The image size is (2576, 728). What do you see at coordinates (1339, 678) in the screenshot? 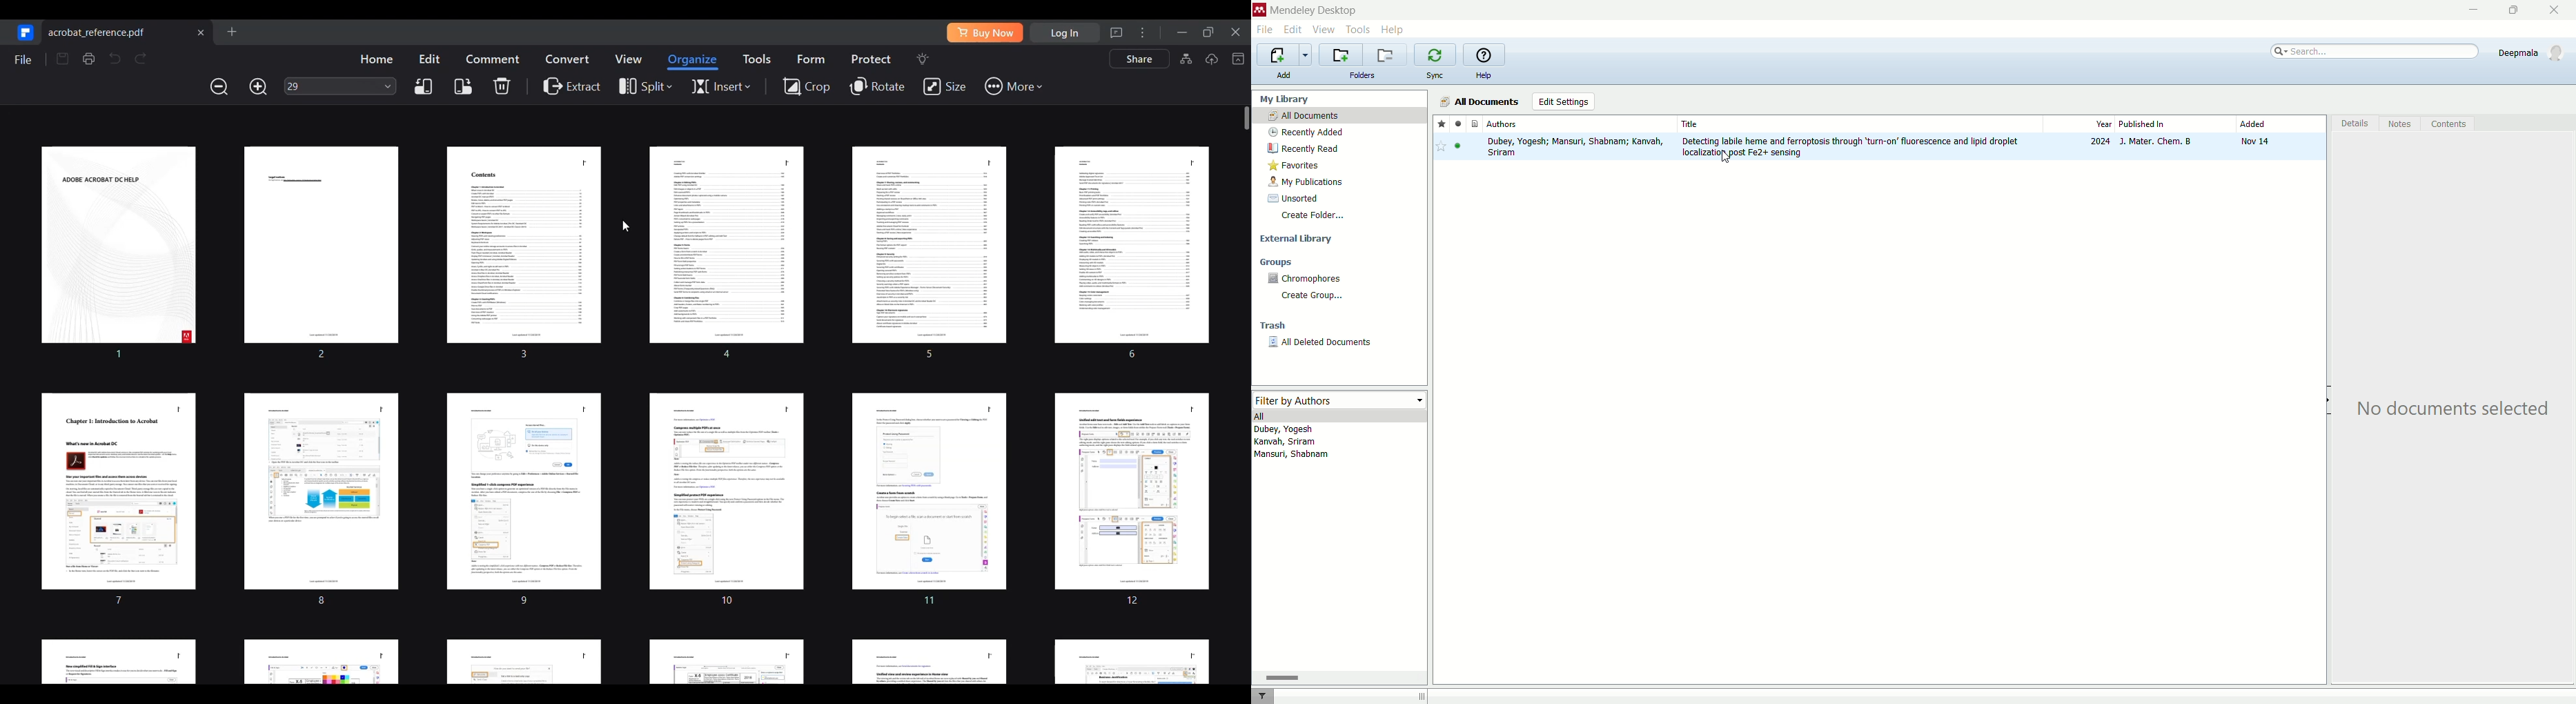
I see `horizontal scroll bar` at bounding box center [1339, 678].